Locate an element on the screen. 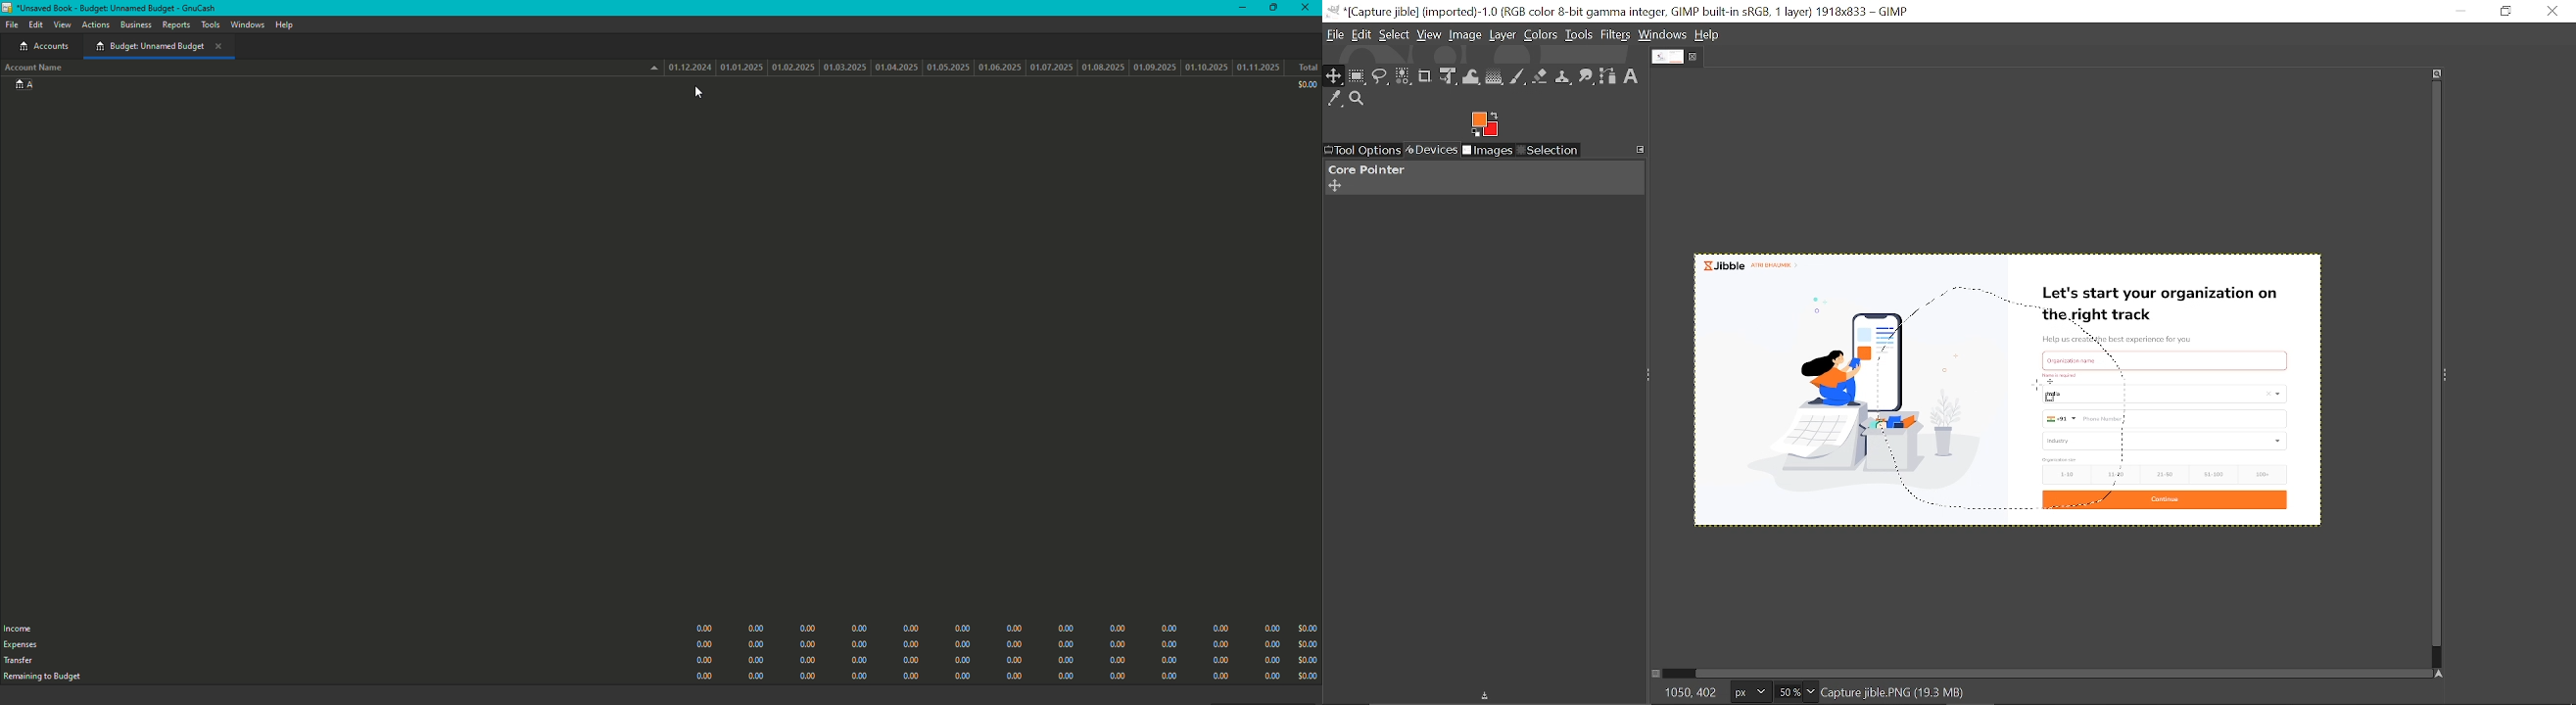  $0 is located at coordinates (1304, 85).